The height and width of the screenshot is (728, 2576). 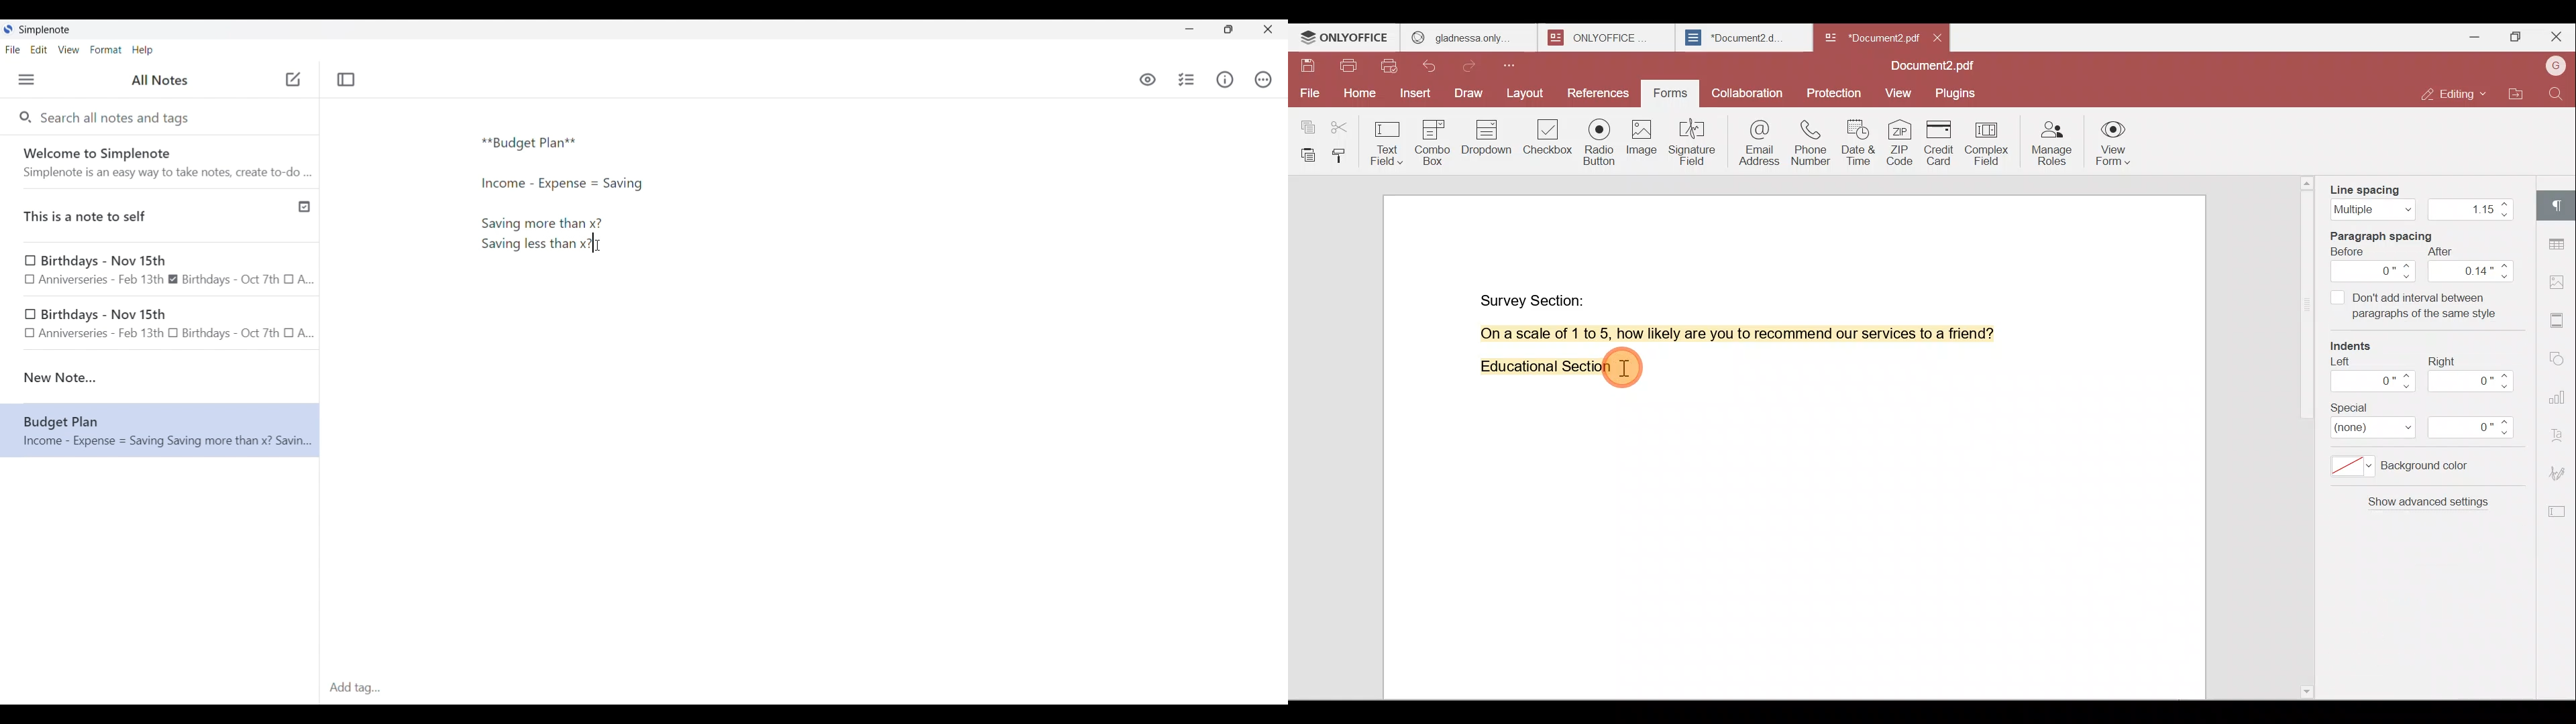 I want to click on Internal paragraphs, so click(x=2416, y=306).